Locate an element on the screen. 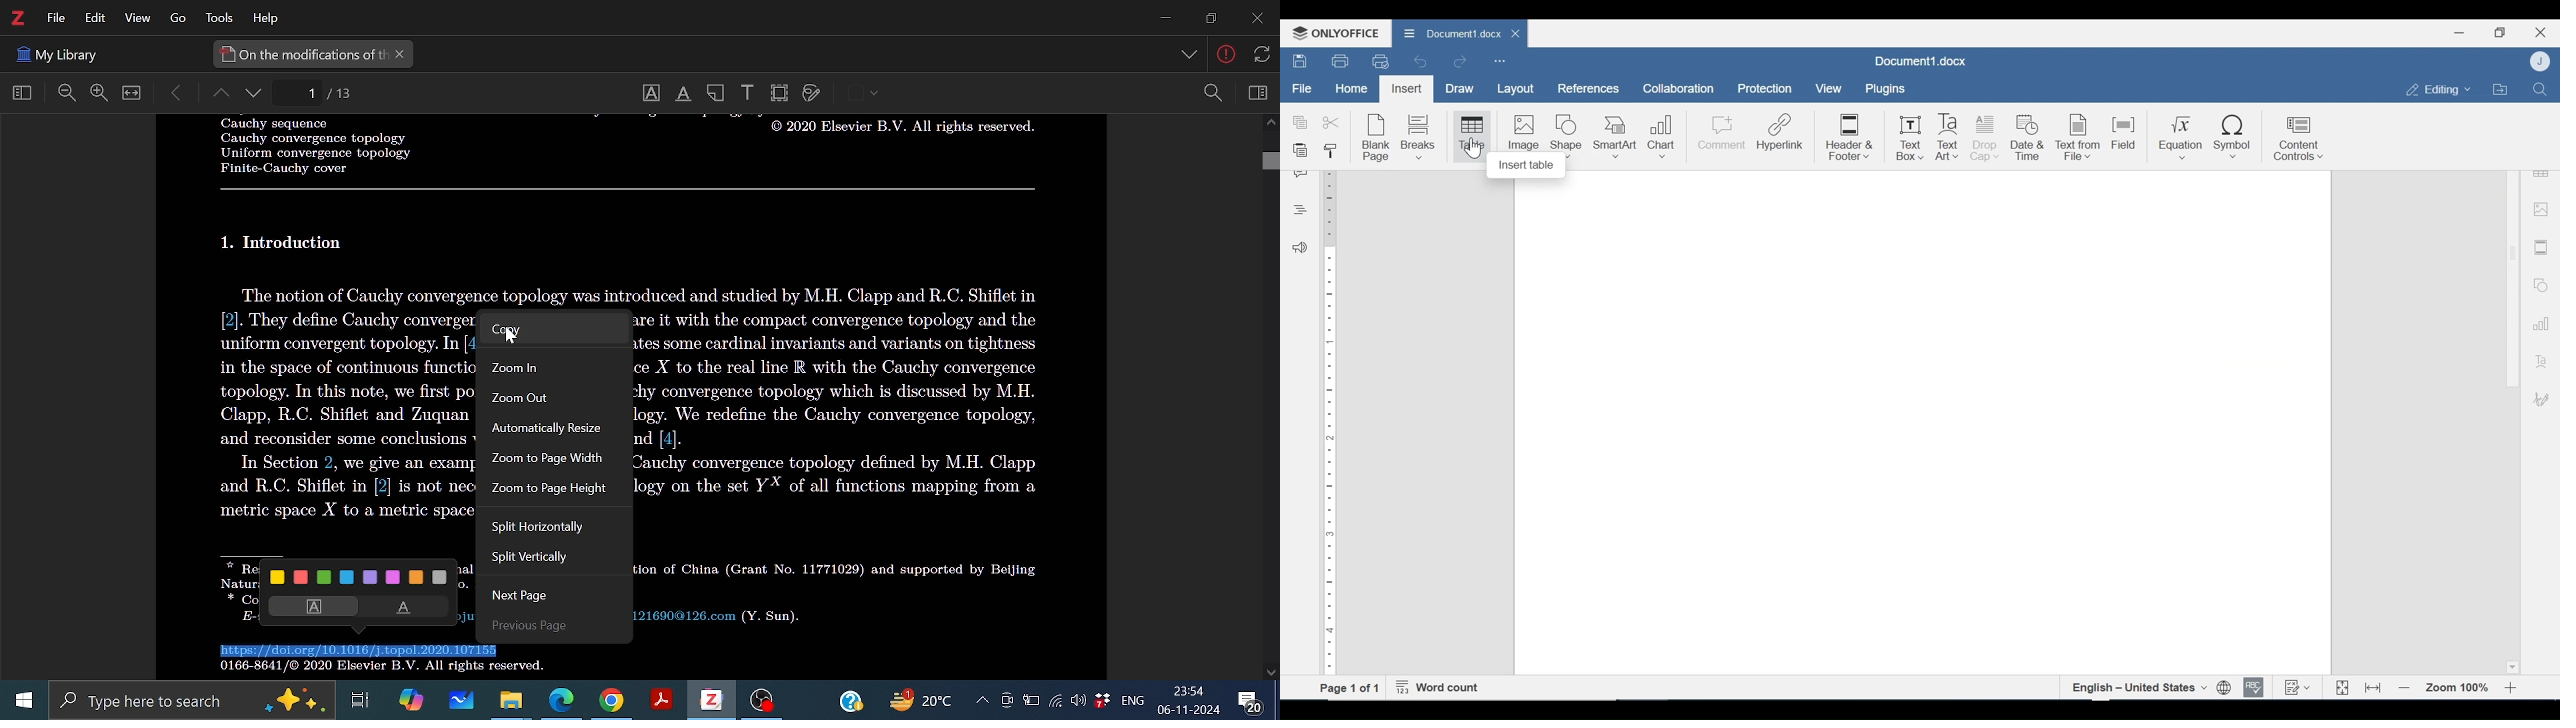 The image size is (2576, 728).  is located at coordinates (522, 627).